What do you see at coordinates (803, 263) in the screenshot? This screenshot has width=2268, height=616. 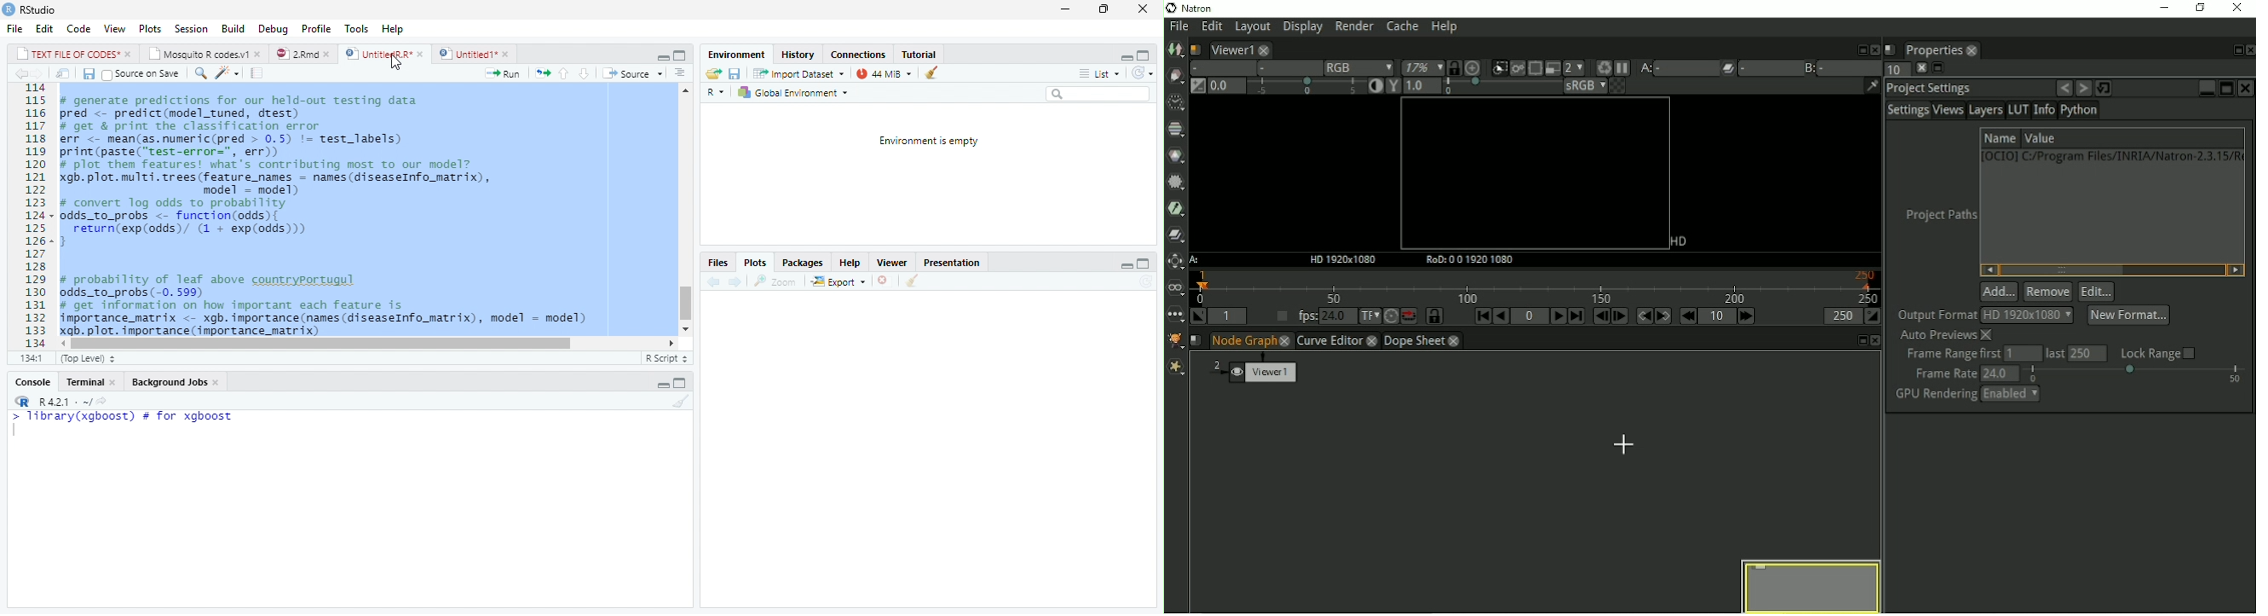 I see `Packages` at bounding box center [803, 263].